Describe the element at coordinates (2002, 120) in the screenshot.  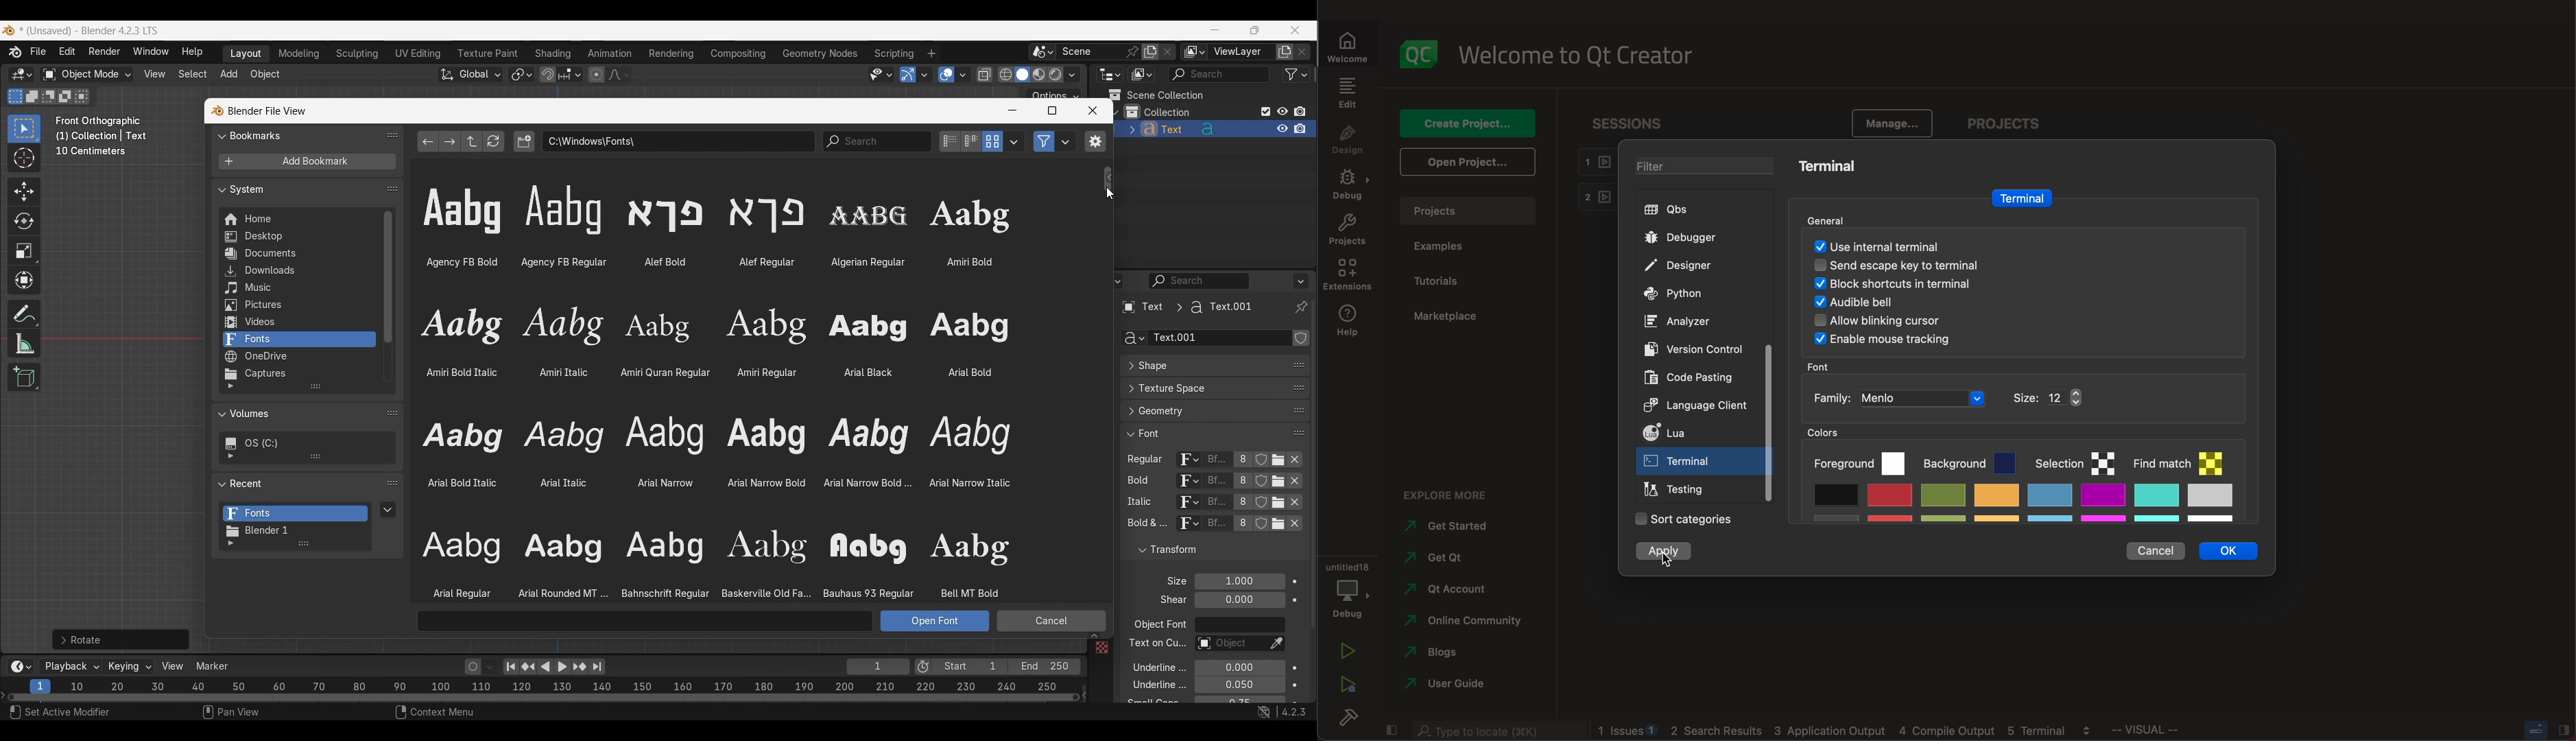
I see `projects` at that location.